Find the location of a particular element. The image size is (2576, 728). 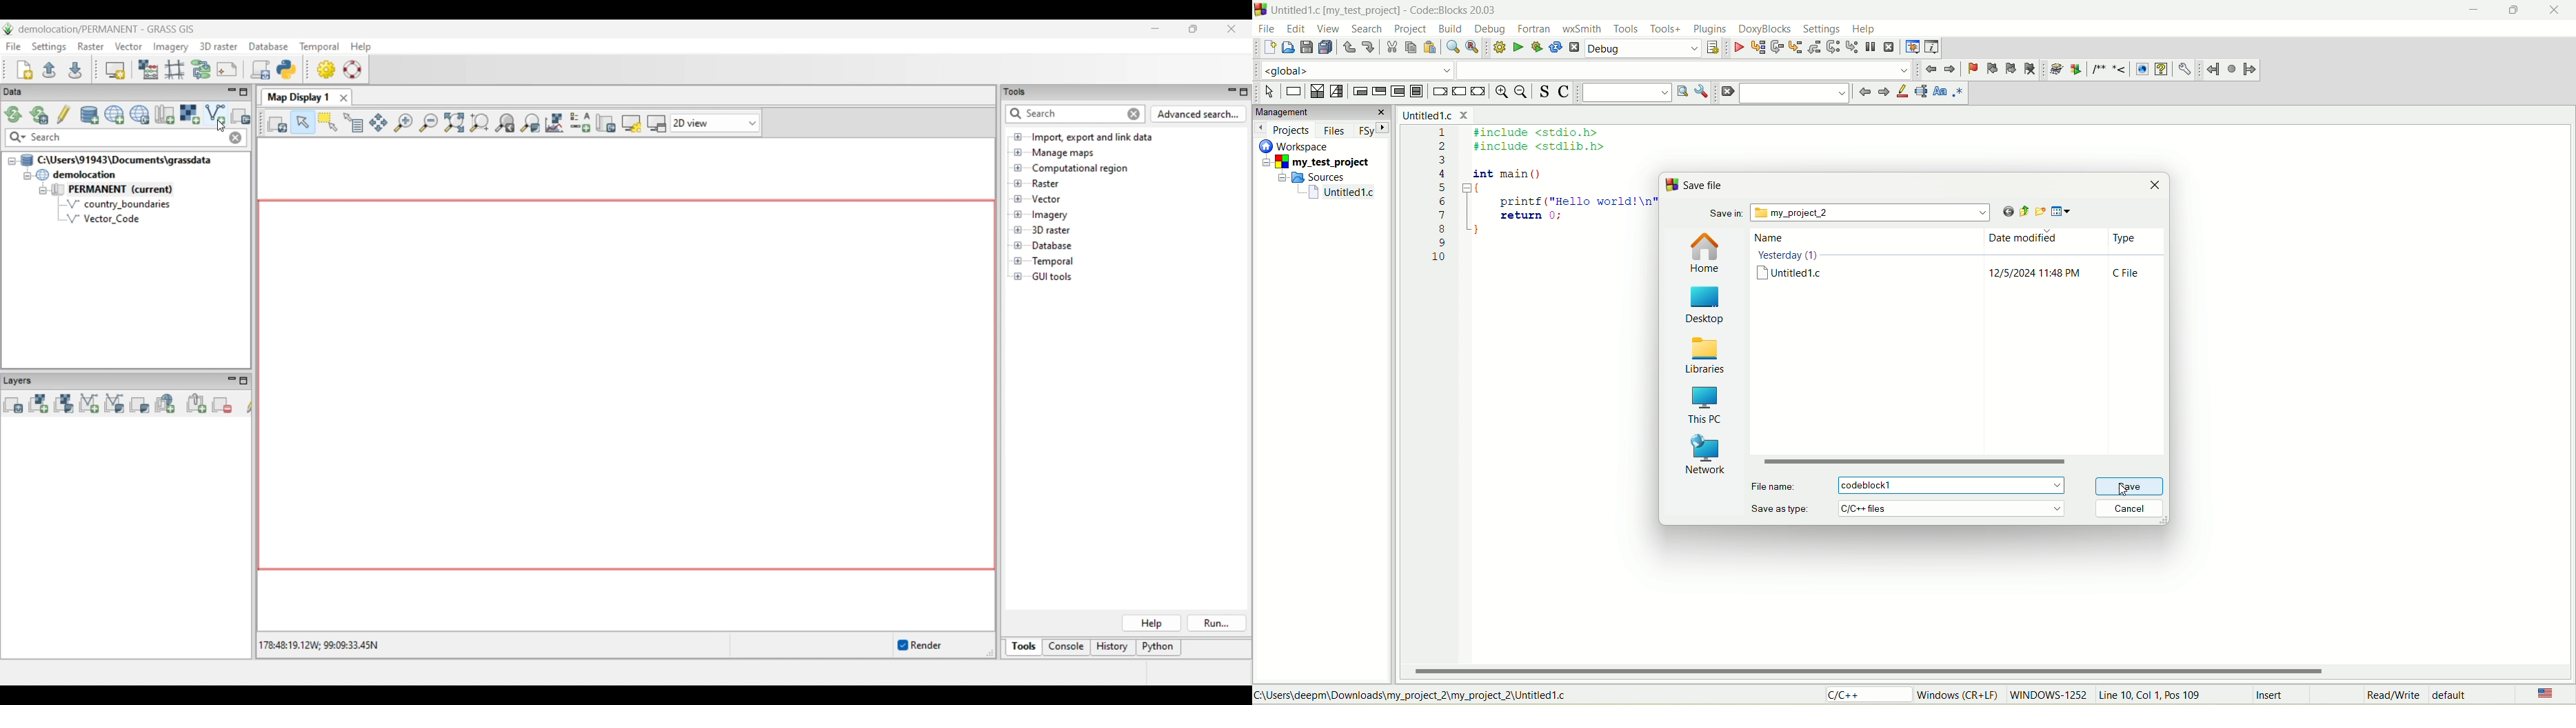

step out is located at coordinates (1813, 47).